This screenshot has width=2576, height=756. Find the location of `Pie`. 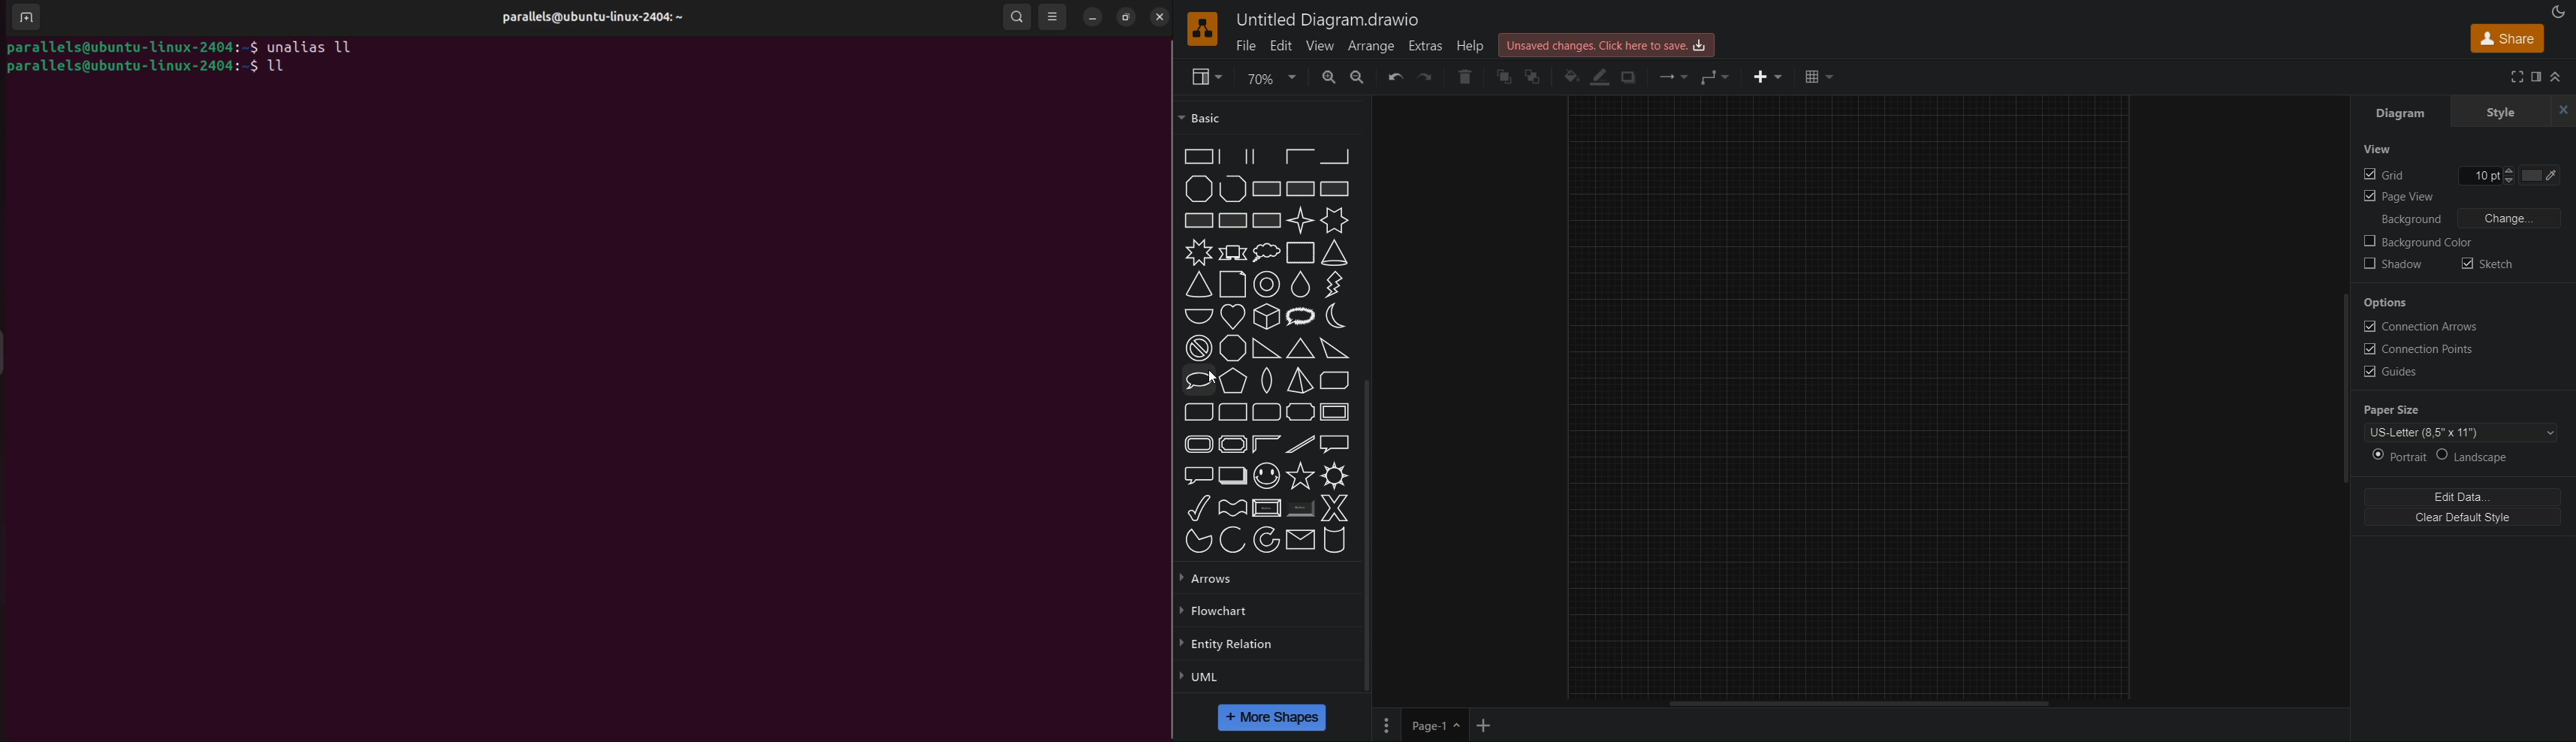

Pie is located at coordinates (1198, 541).